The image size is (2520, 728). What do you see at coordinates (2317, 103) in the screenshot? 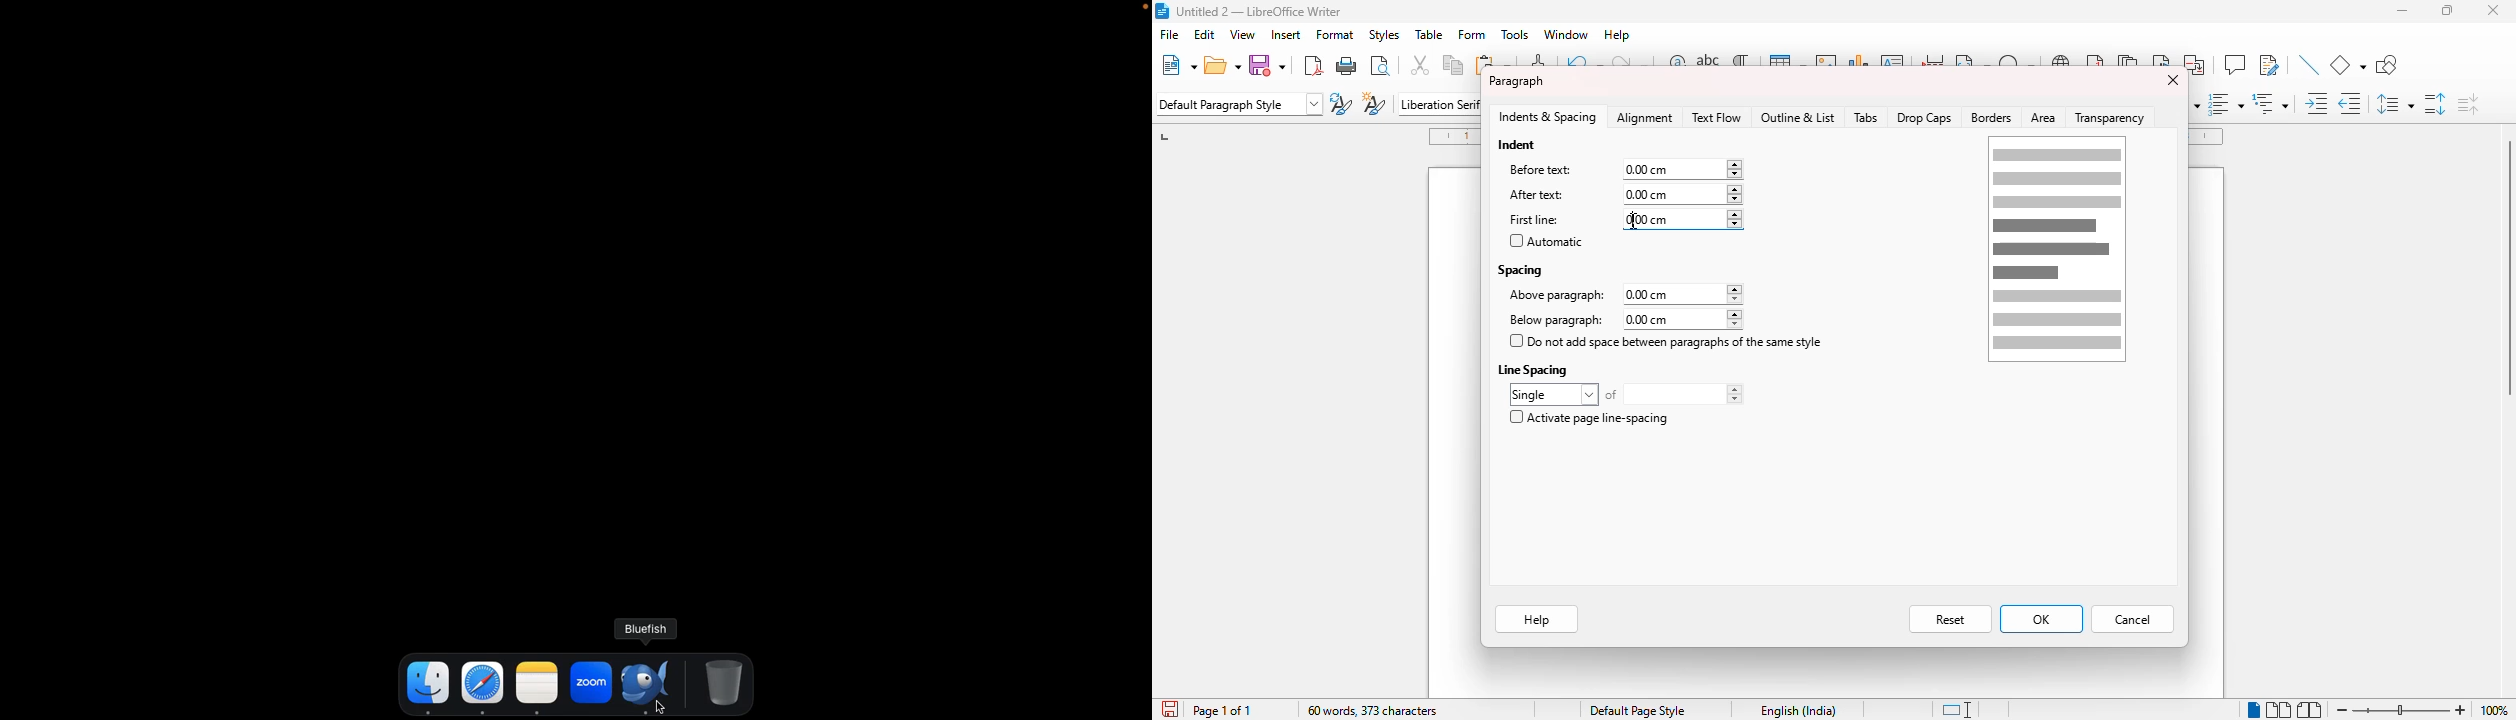
I see `increase indent` at bounding box center [2317, 103].